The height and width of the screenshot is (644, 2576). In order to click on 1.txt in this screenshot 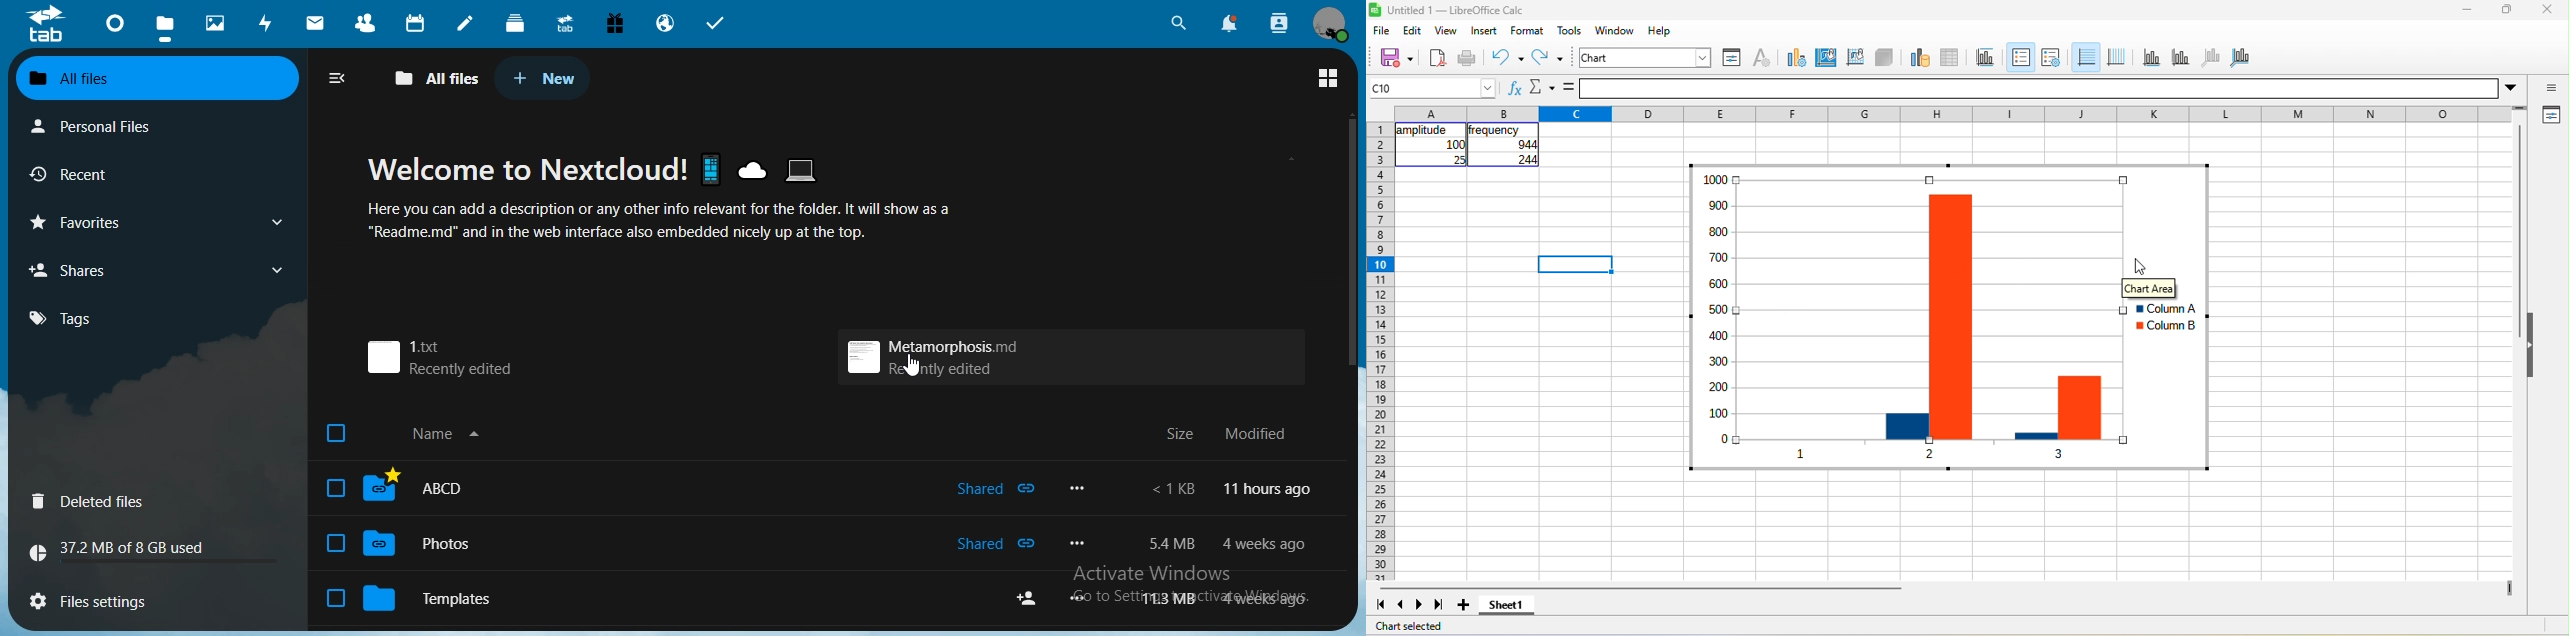, I will do `click(436, 357)`.